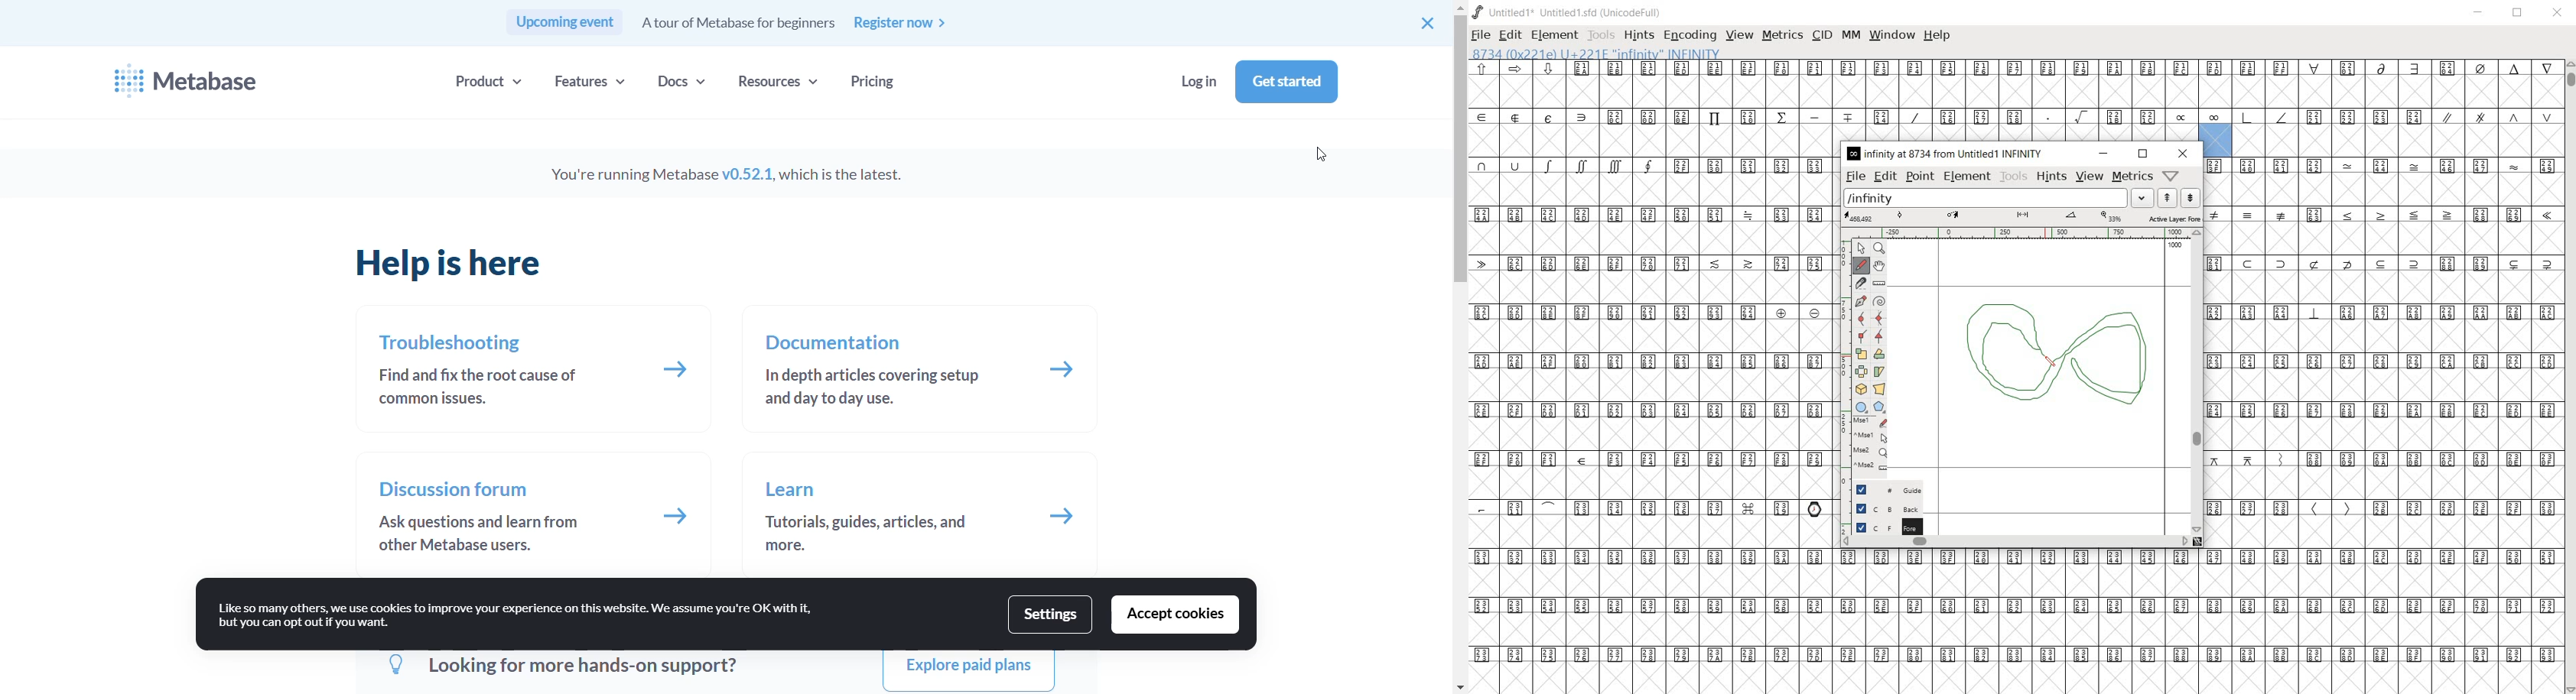 This screenshot has height=700, width=2576. I want to click on symbols, so click(2497, 115).